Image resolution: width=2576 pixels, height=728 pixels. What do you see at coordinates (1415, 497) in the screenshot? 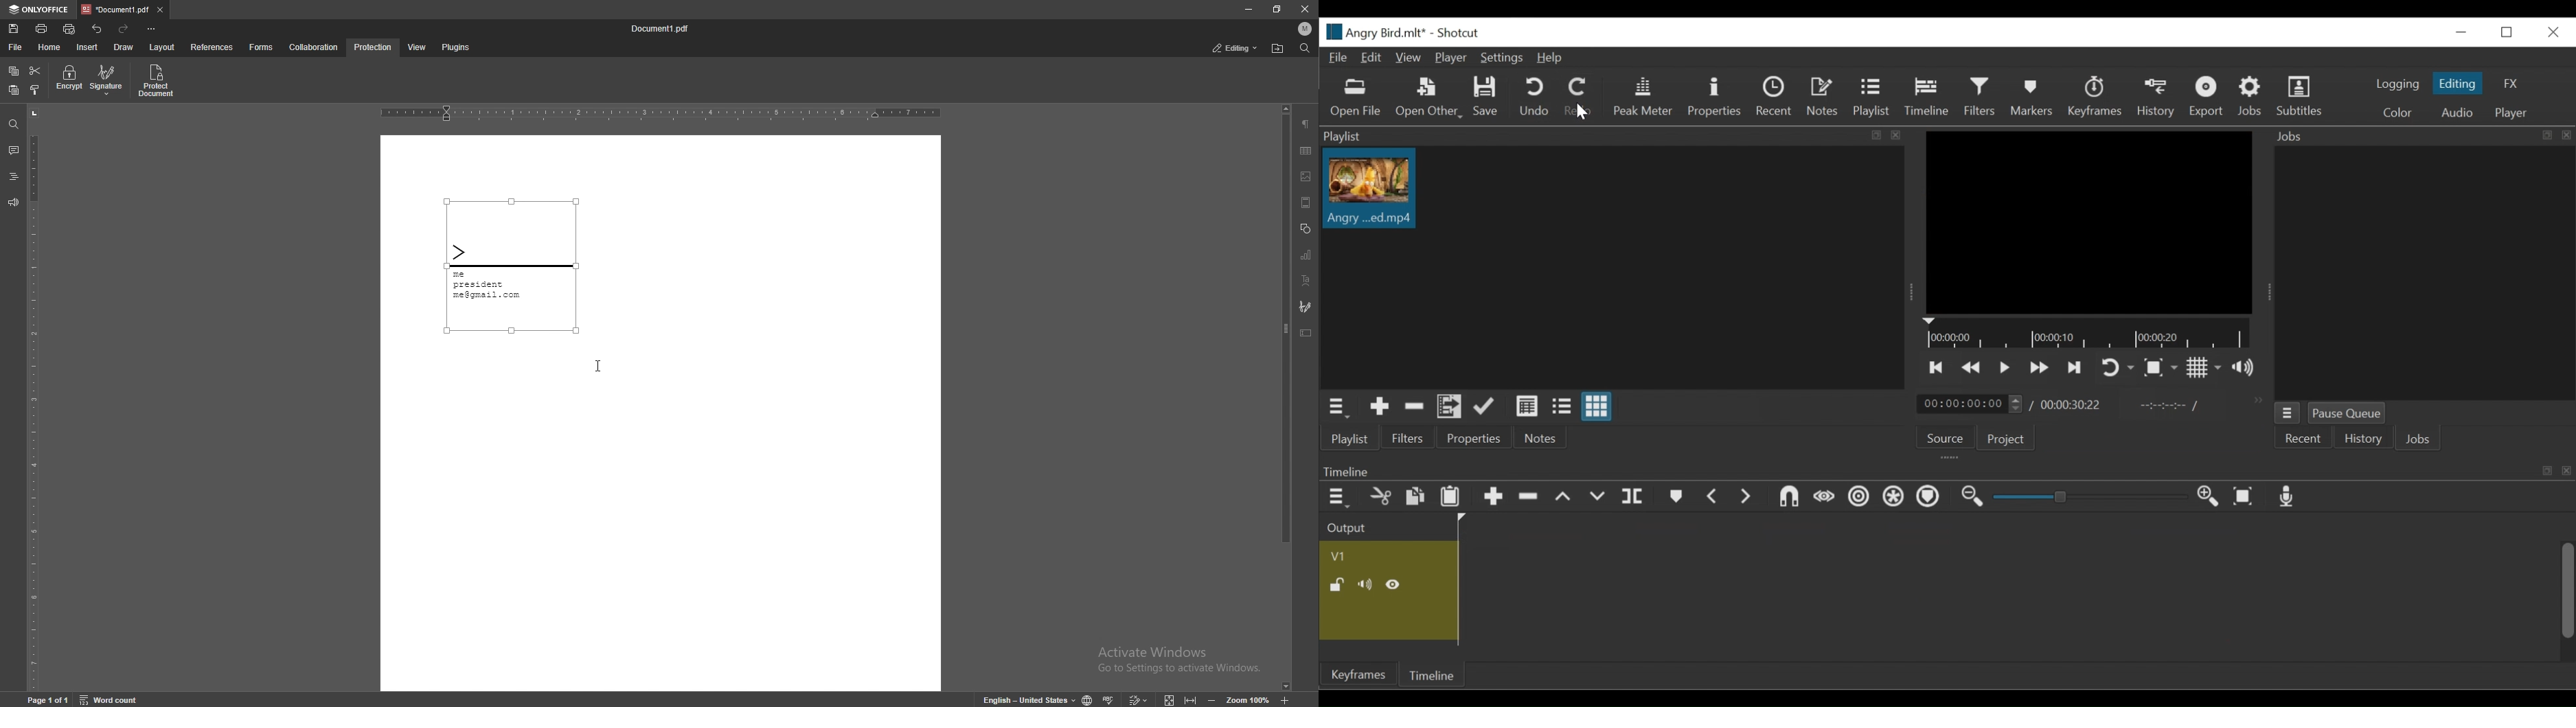
I see `Copy` at bounding box center [1415, 497].